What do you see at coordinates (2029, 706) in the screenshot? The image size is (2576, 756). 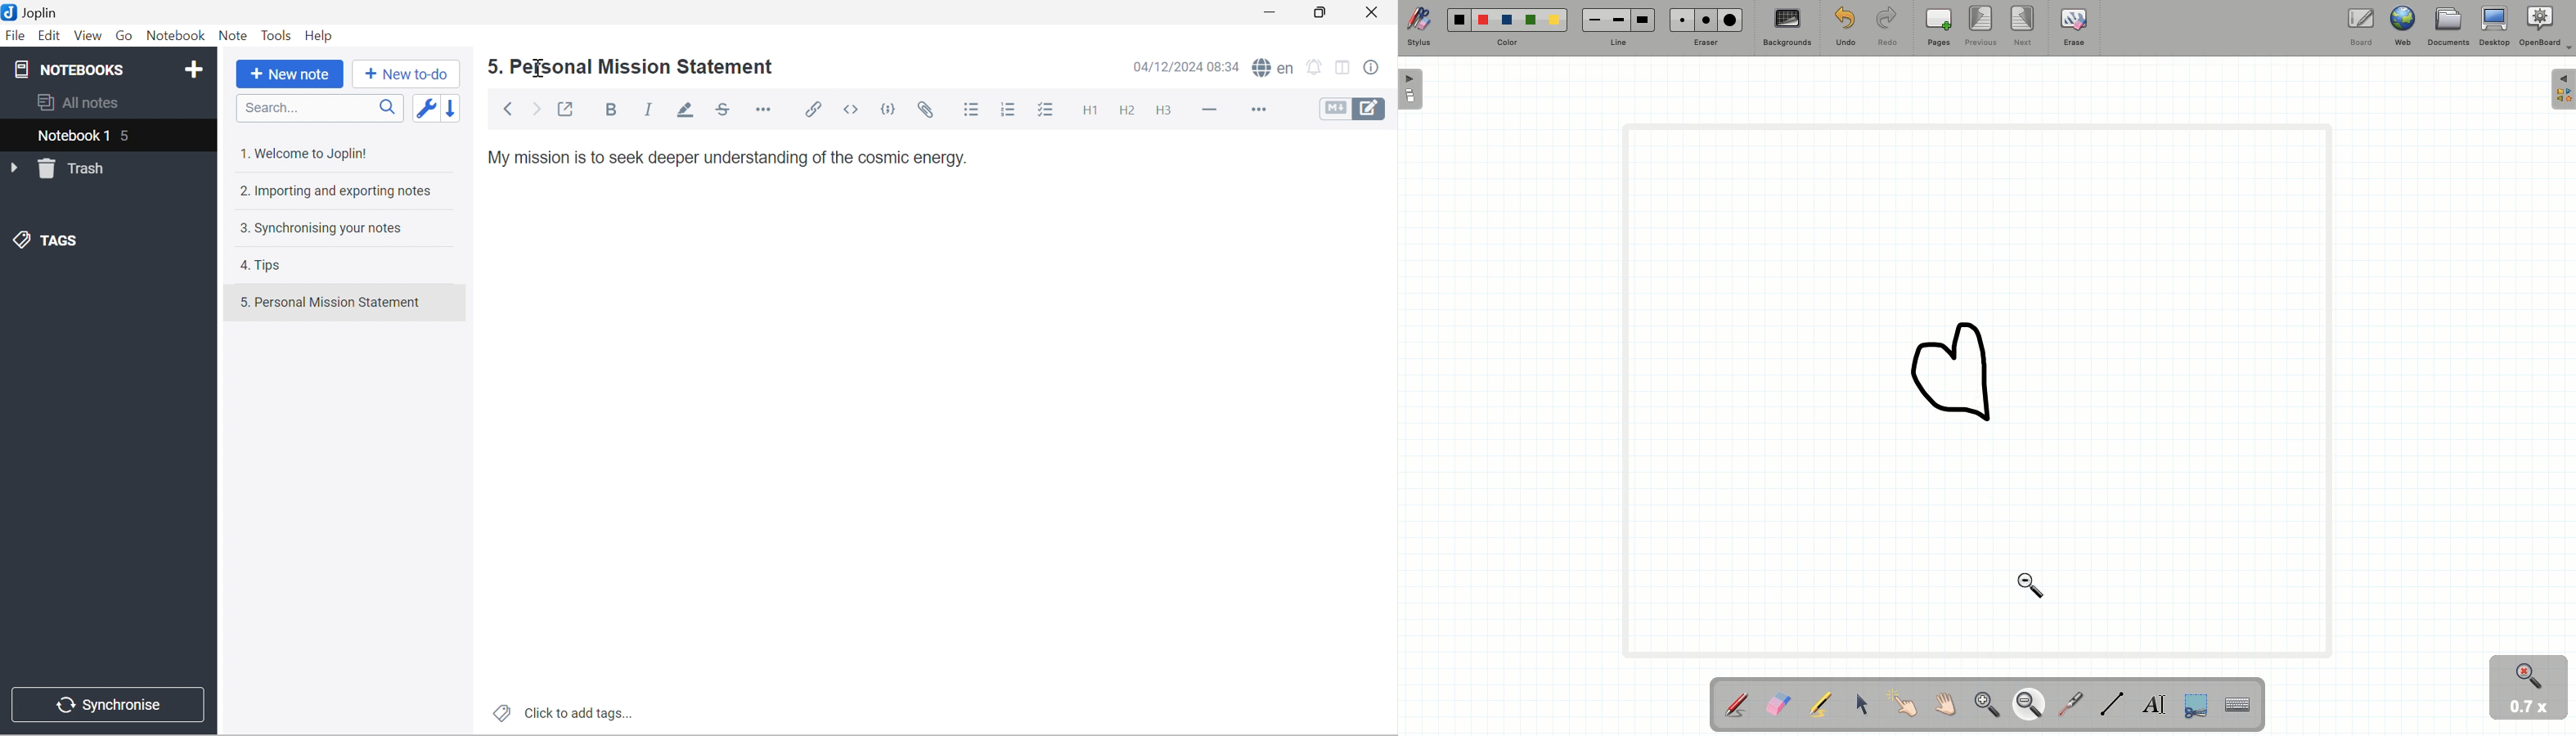 I see `Zoom out` at bounding box center [2029, 706].